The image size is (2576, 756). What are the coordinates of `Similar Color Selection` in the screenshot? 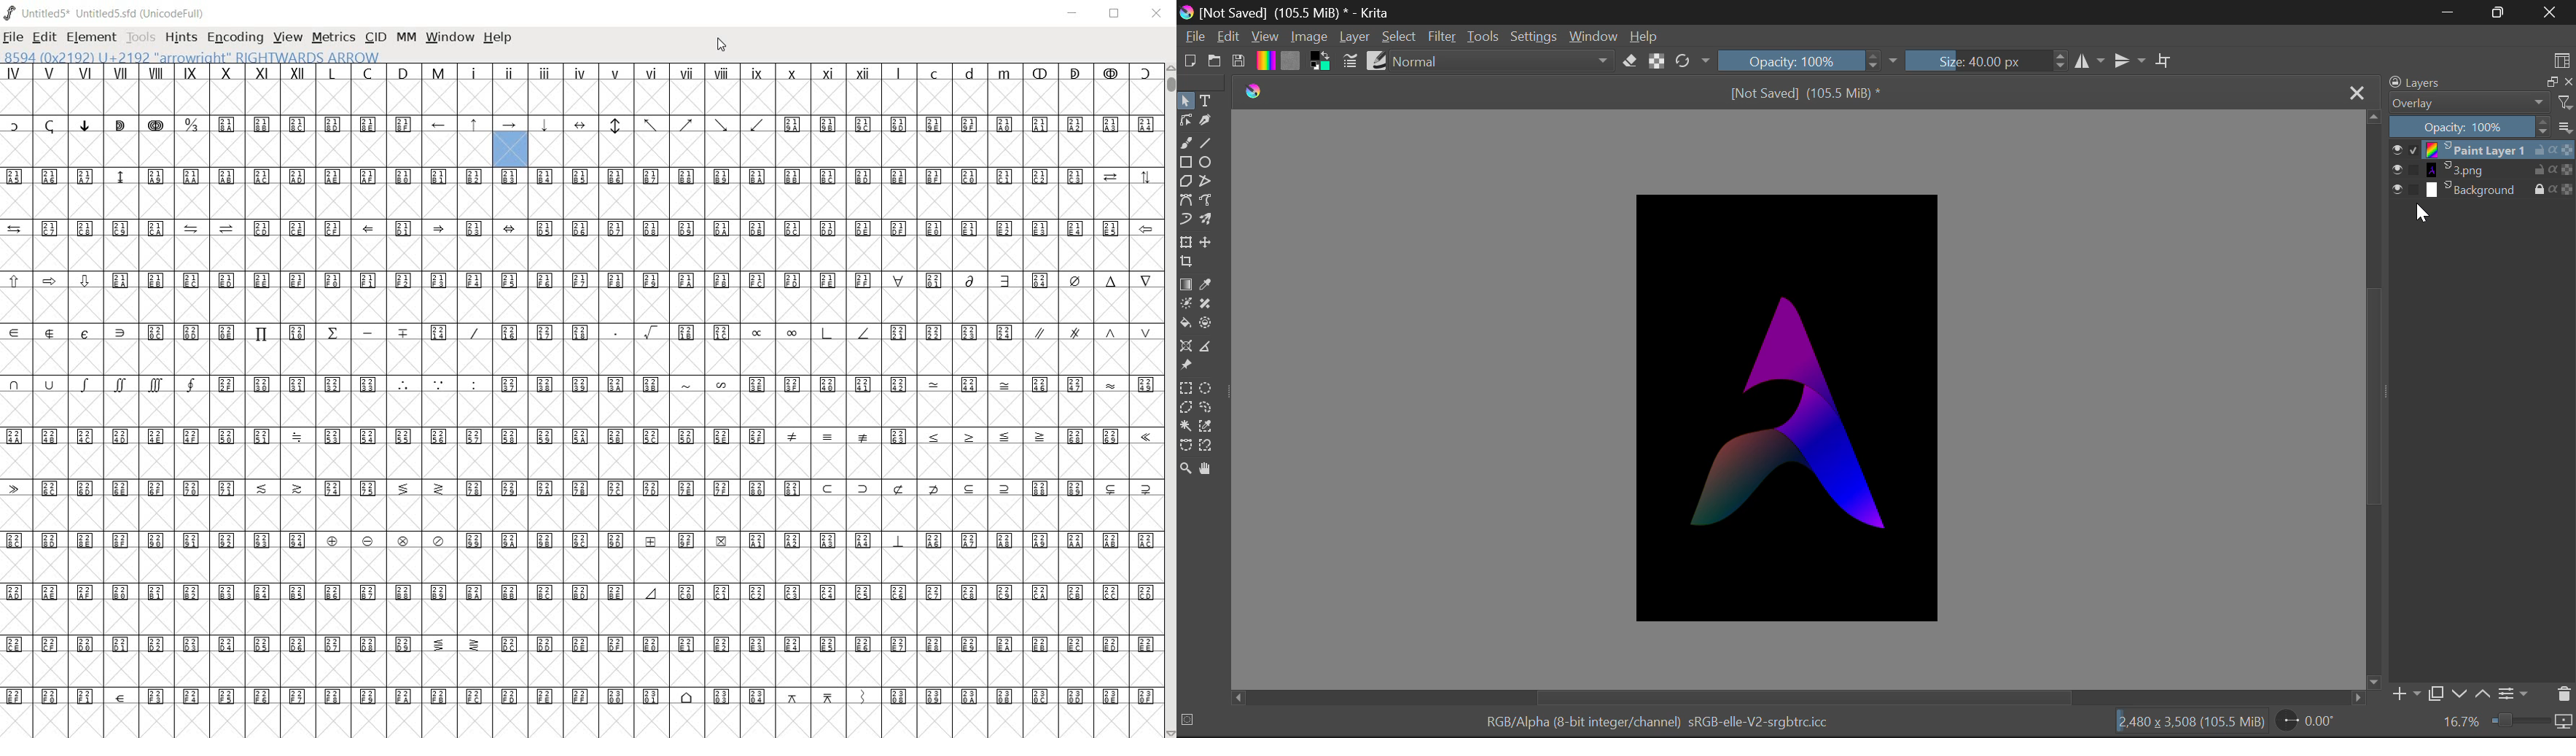 It's located at (1206, 426).